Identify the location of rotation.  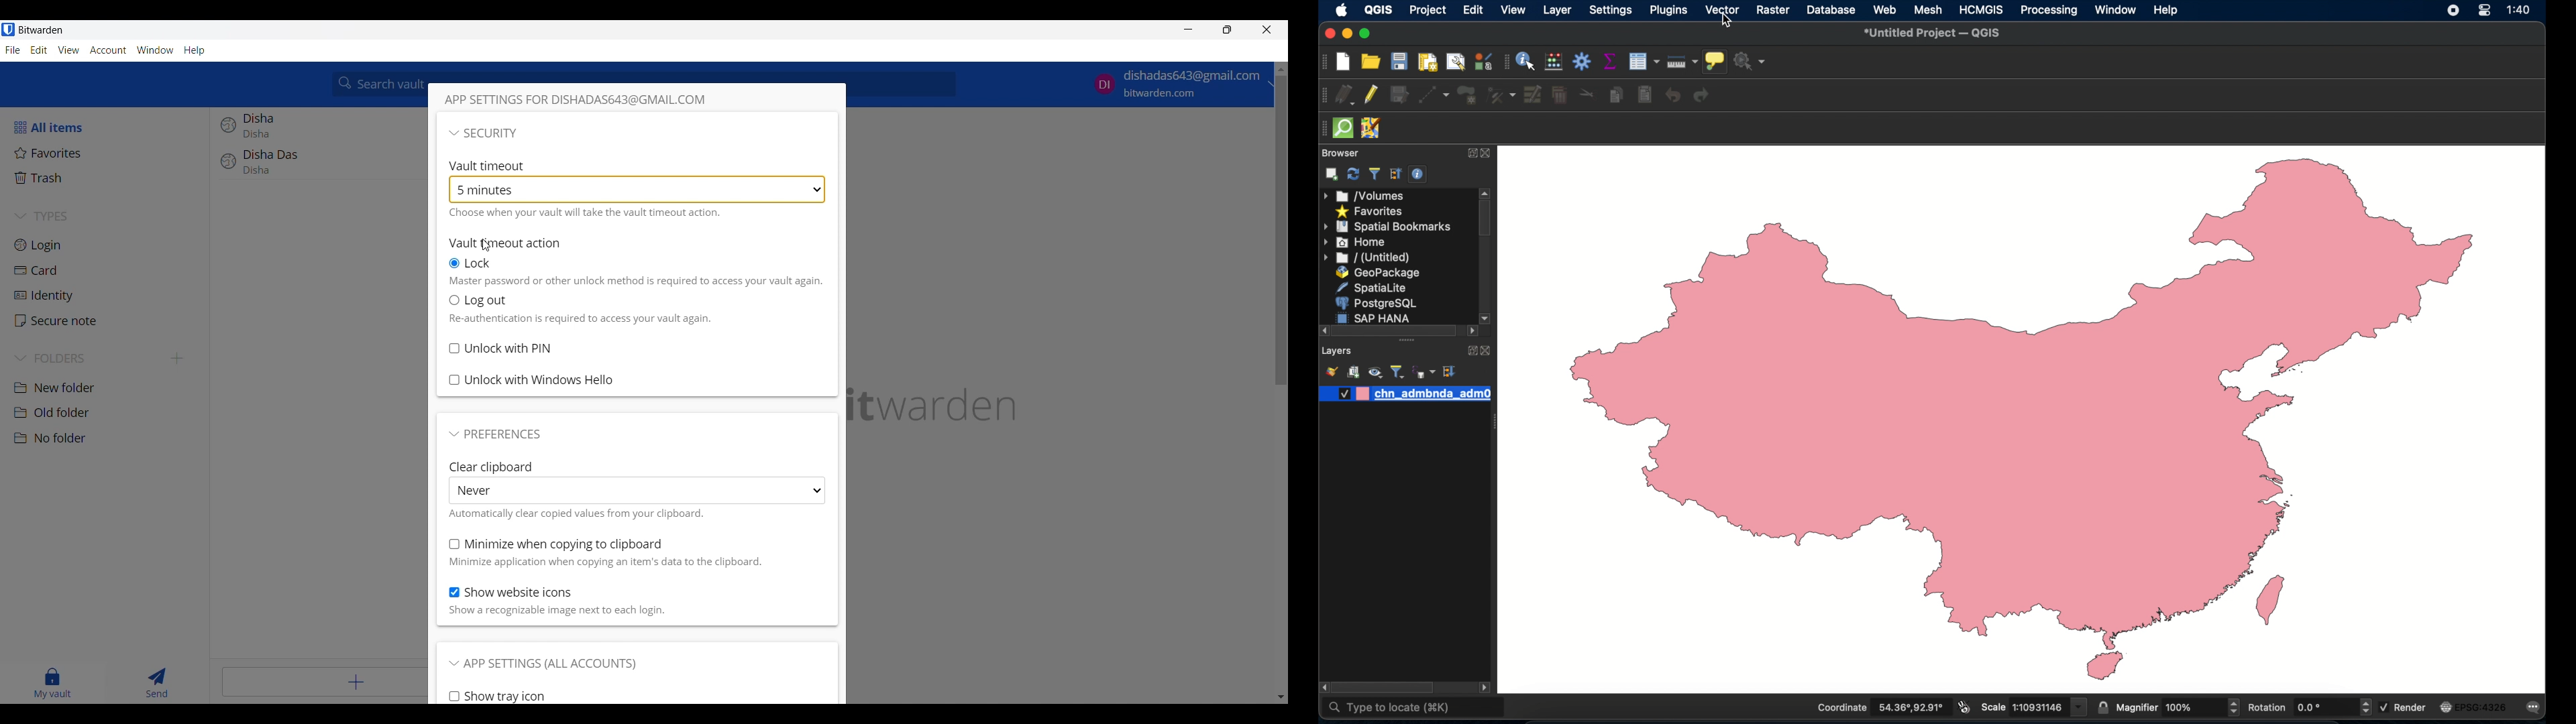
(2308, 707).